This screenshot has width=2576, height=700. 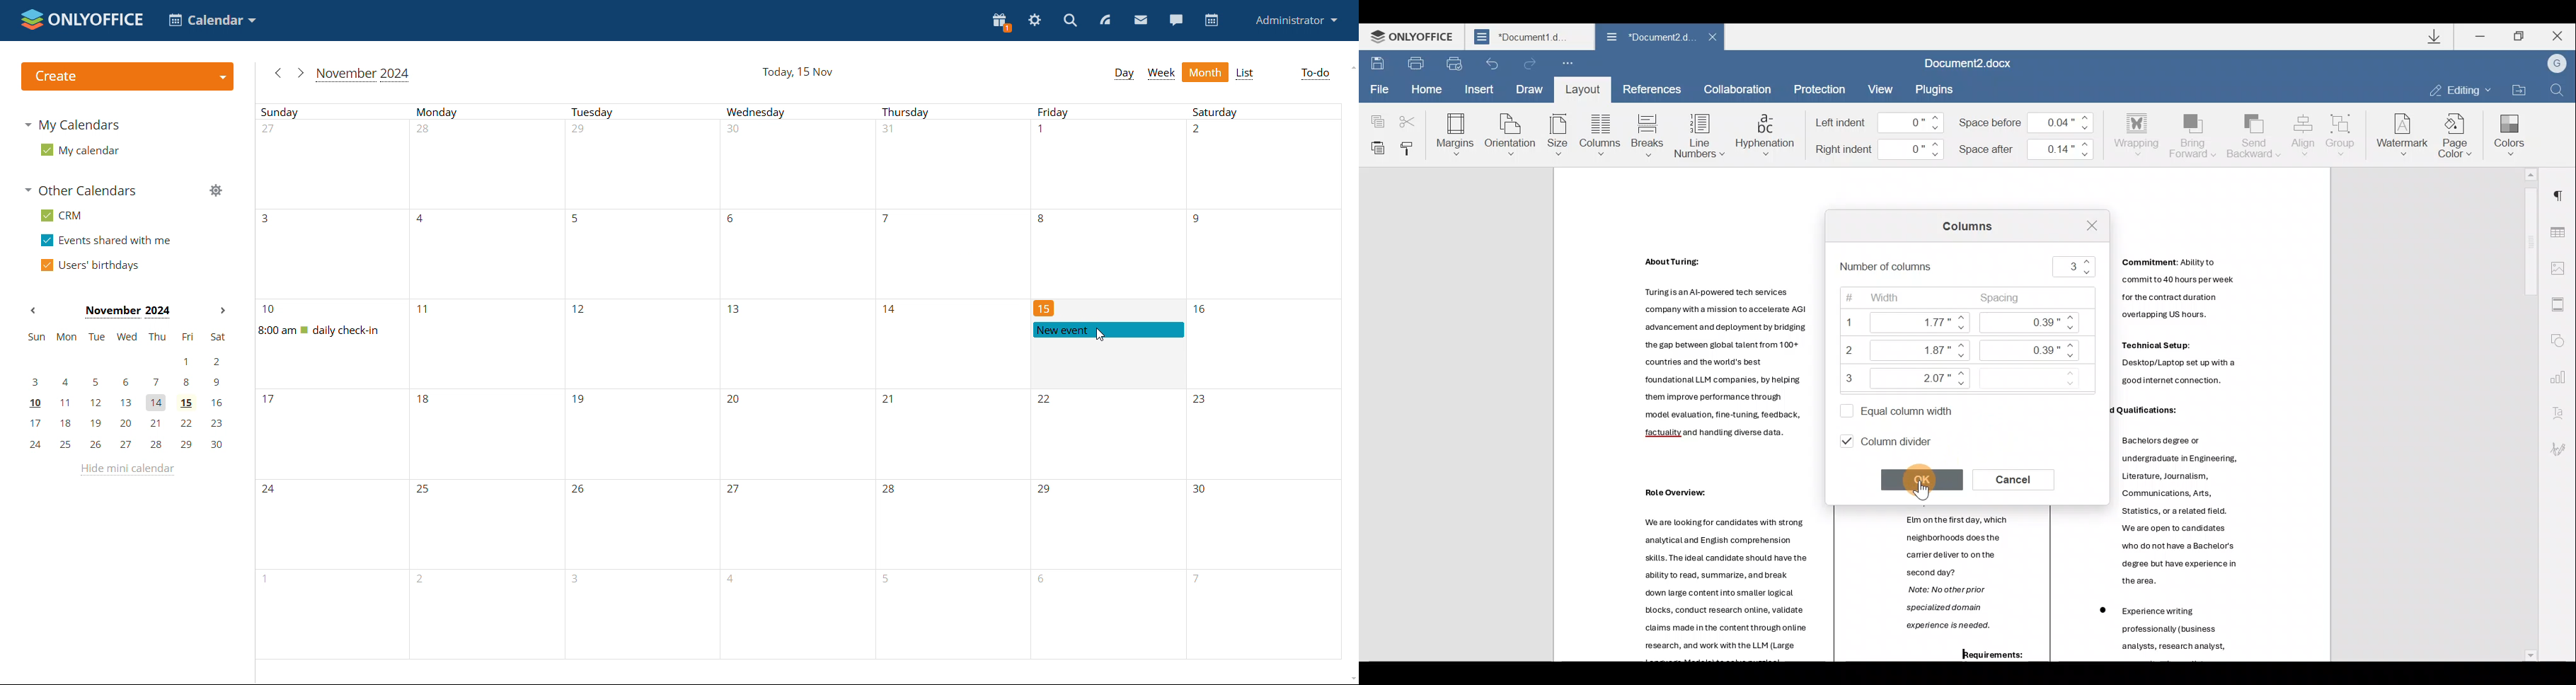 What do you see at coordinates (951, 112) in the screenshot?
I see `individual day` at bounding box center [951, 112].